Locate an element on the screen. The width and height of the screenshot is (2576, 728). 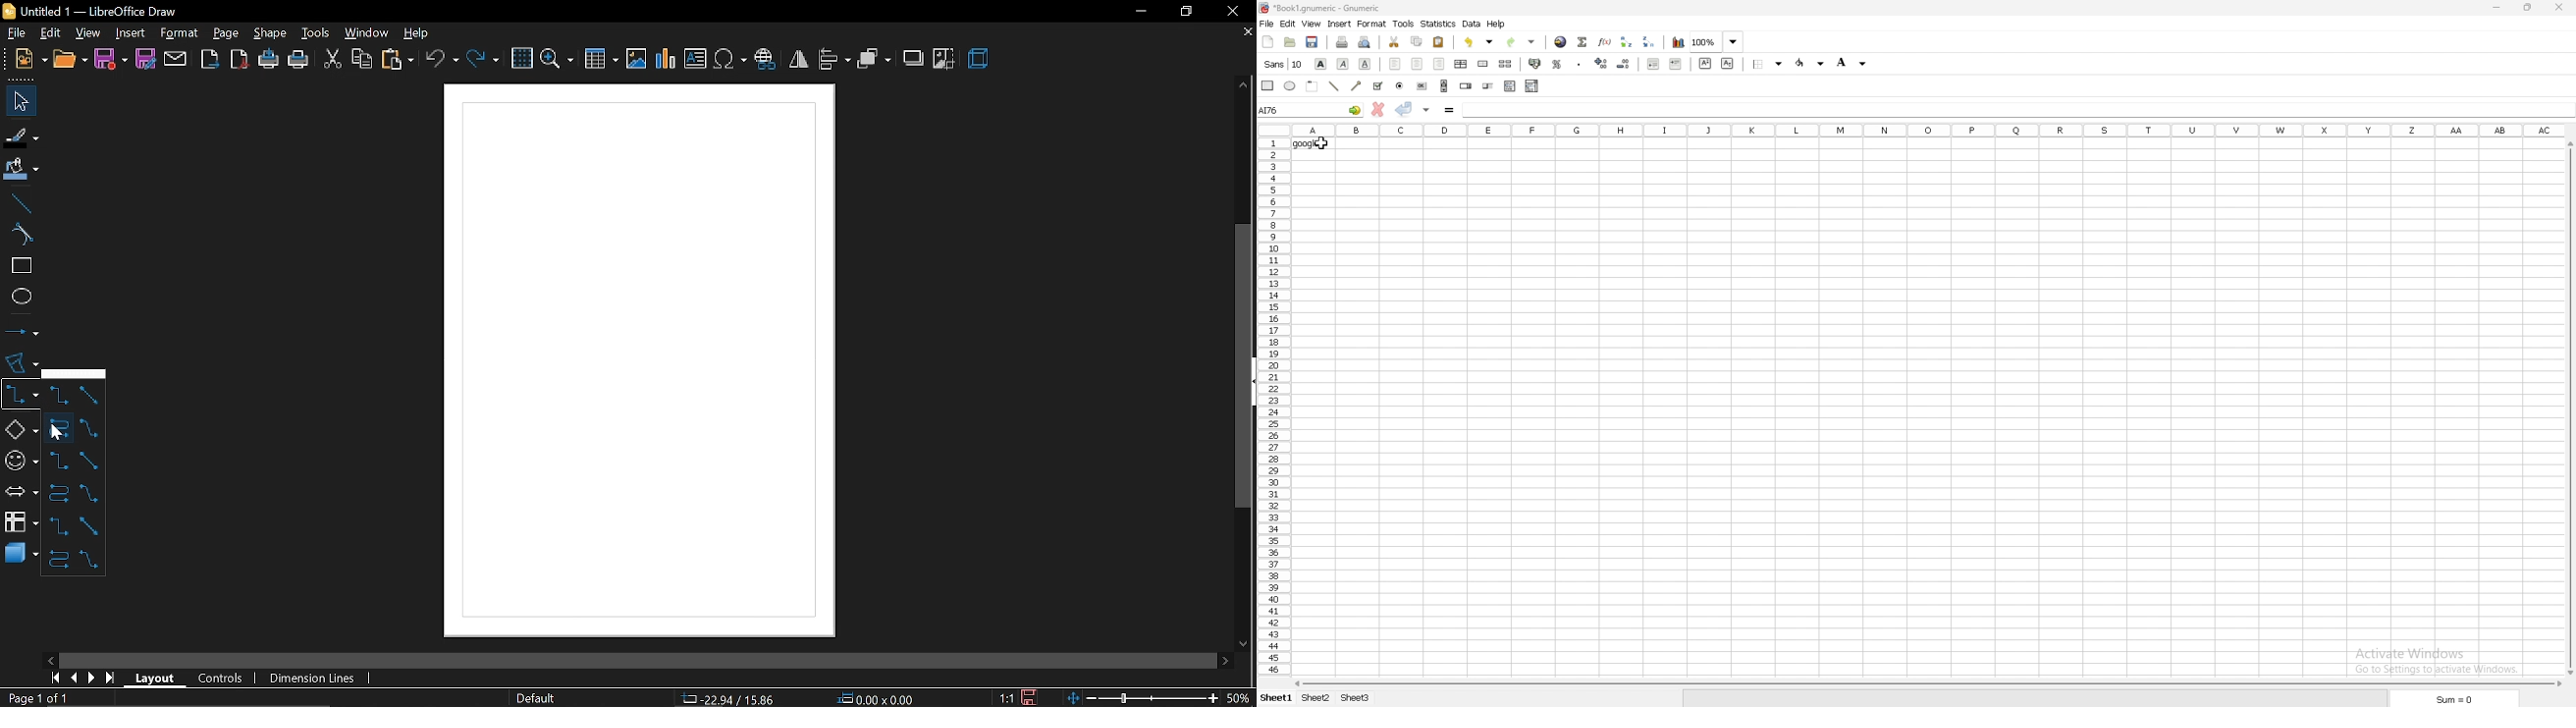
edit is located at coordinates (49, 32).